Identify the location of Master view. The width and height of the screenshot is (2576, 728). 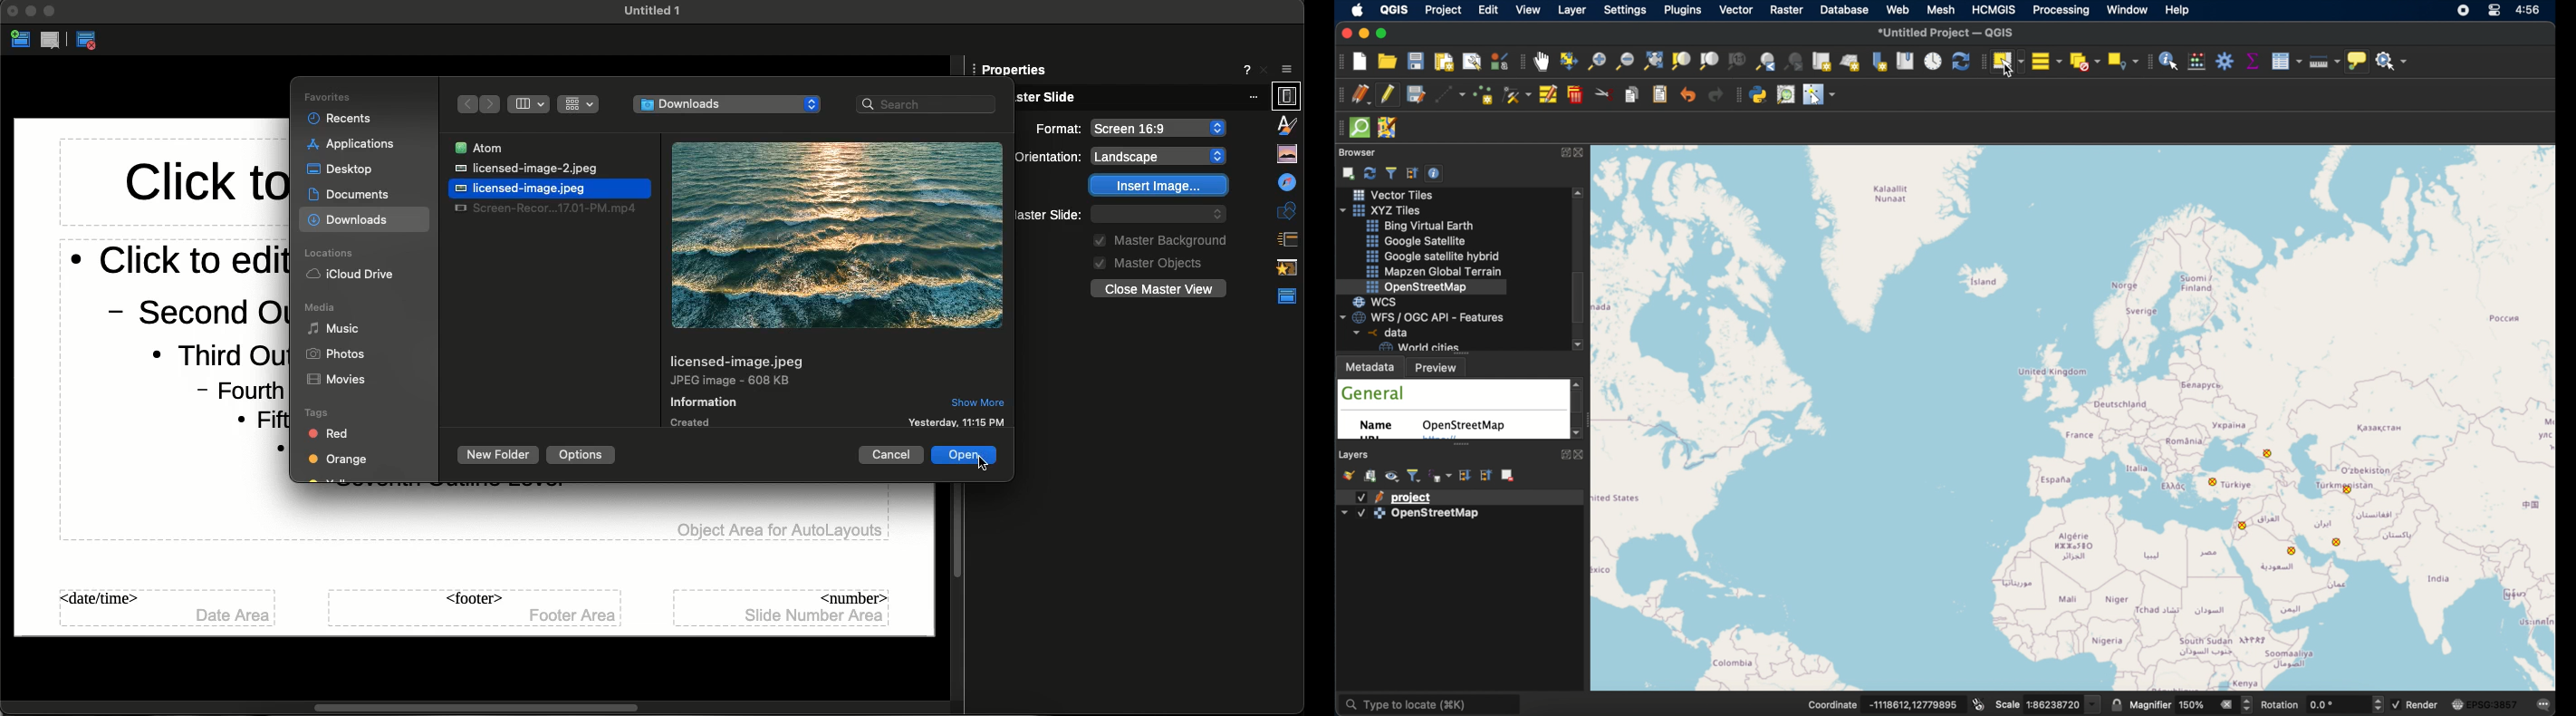
(987, 461).